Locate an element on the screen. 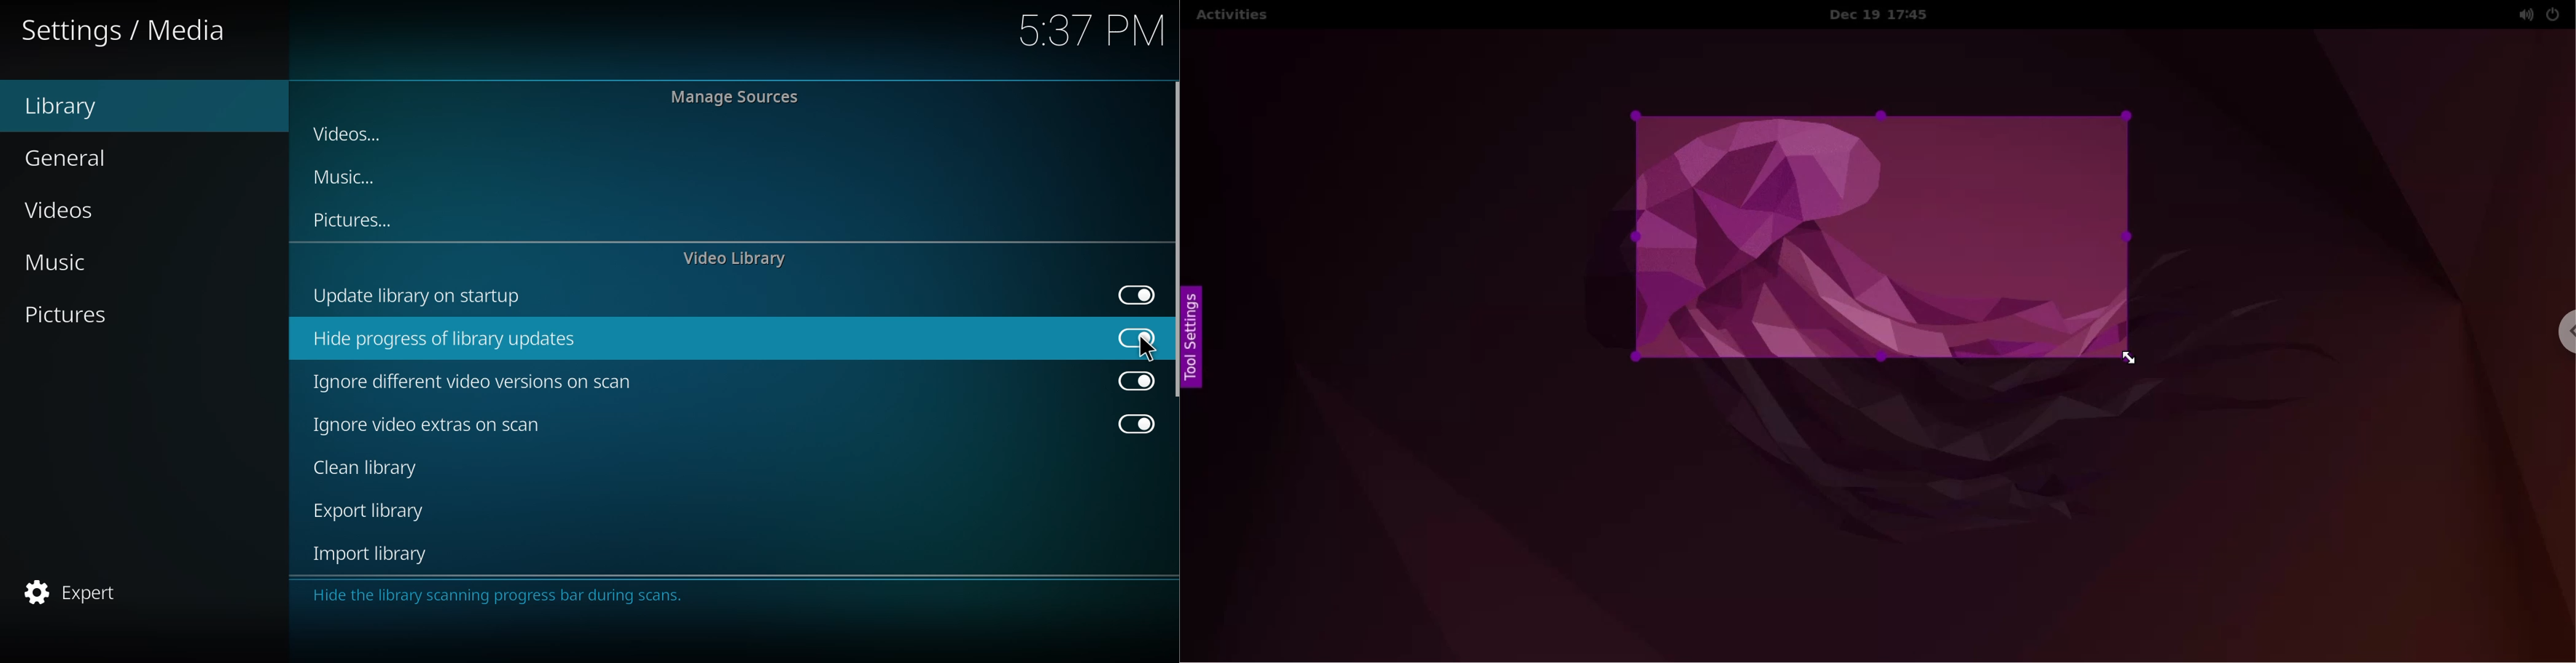  clean library is located at coordinates (369, 469).